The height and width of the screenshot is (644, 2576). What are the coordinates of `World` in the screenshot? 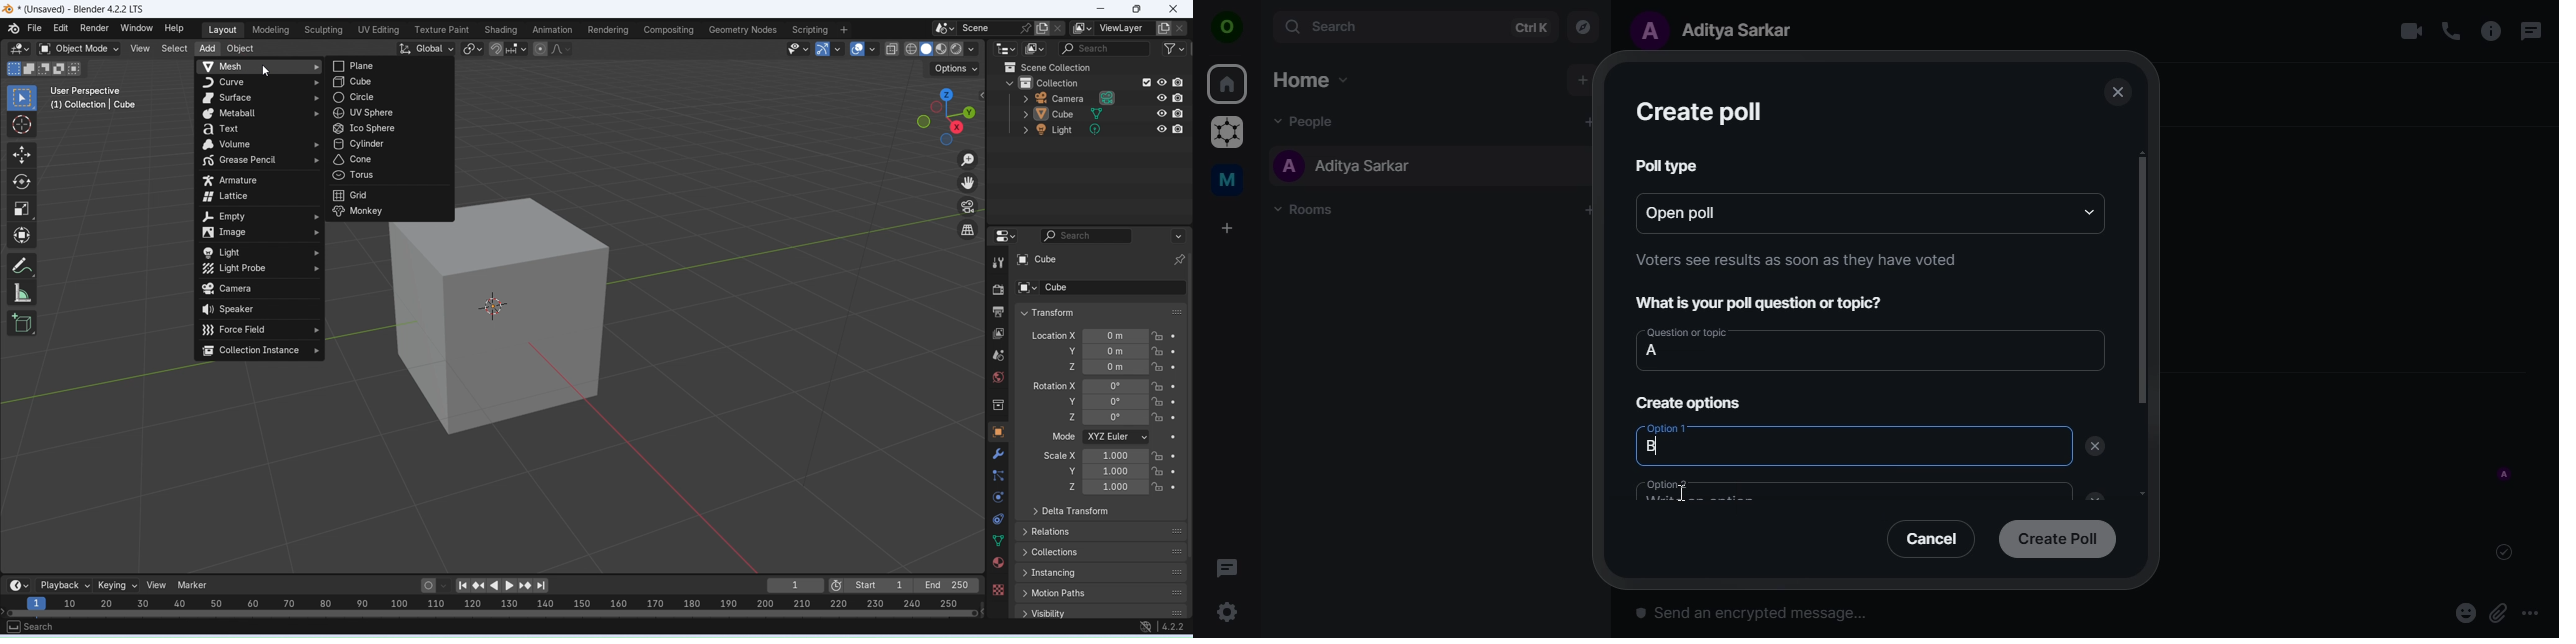 It's located at (998, 377).